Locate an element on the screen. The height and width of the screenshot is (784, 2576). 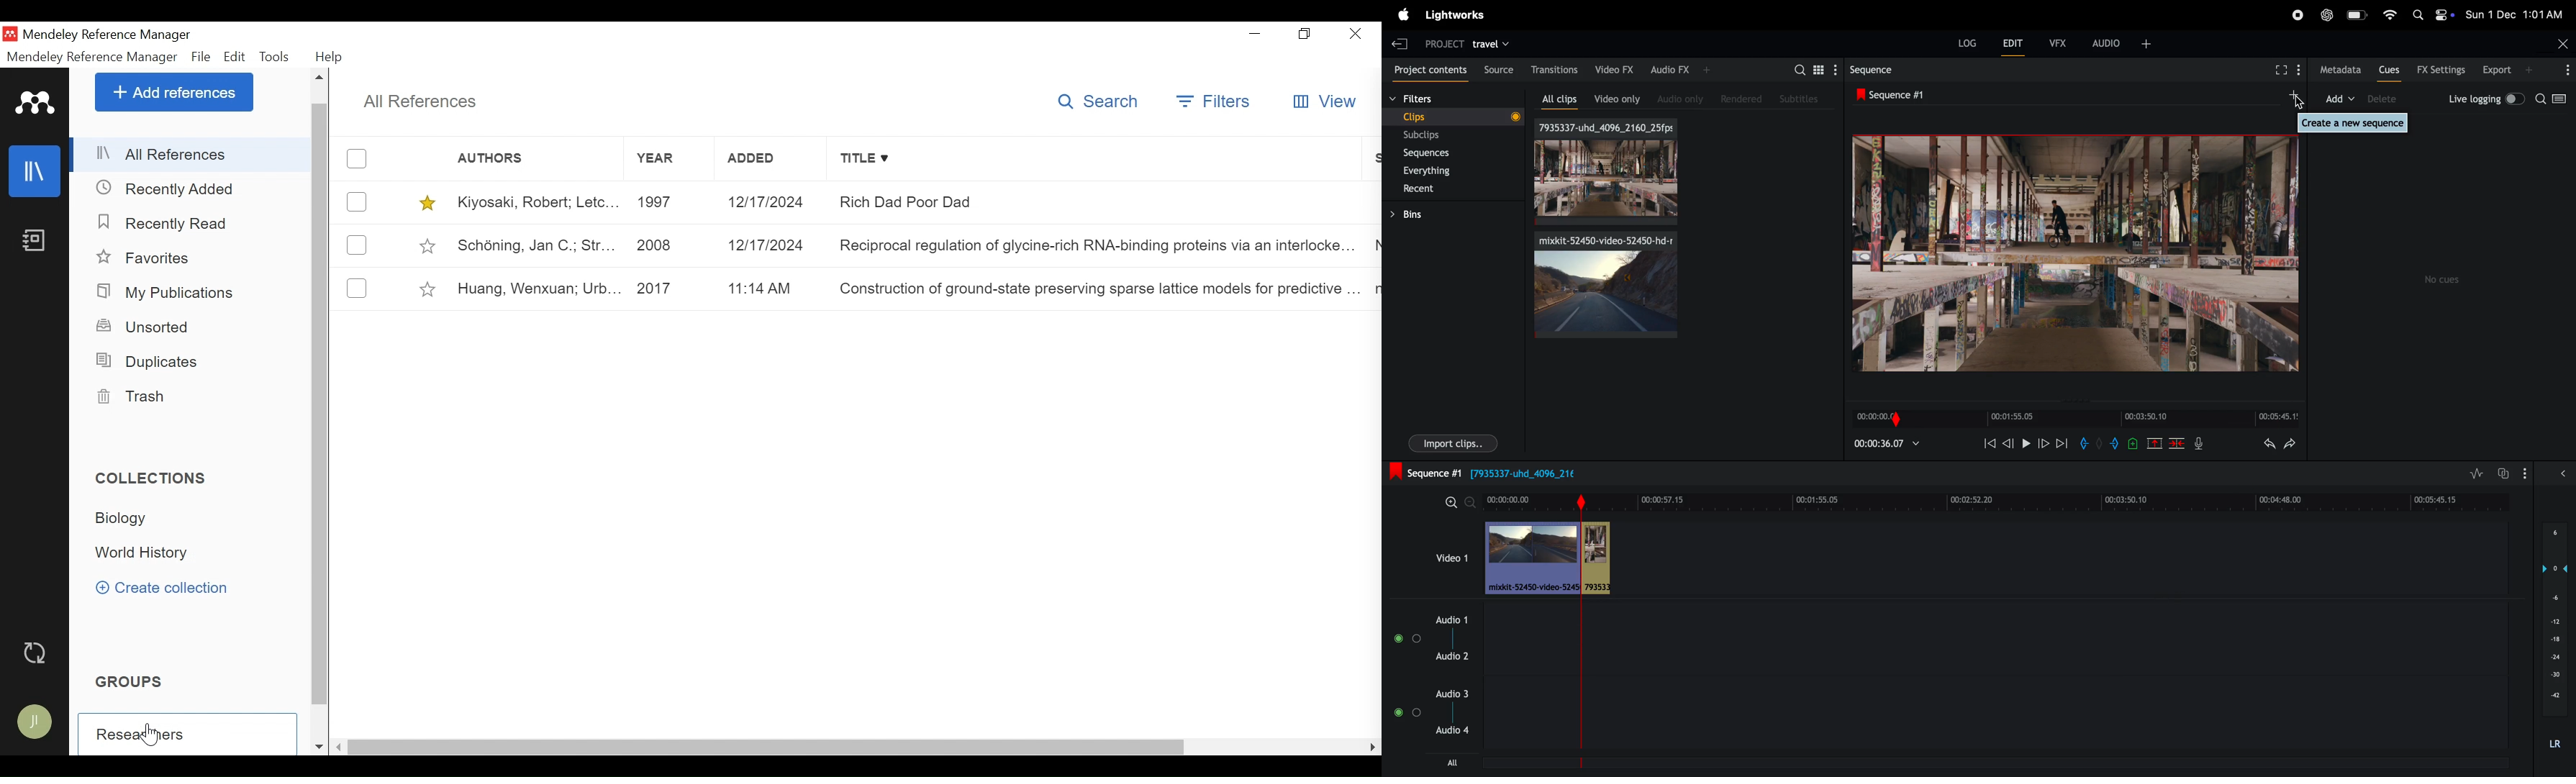
sequences is located at coordinates (1451, 153).